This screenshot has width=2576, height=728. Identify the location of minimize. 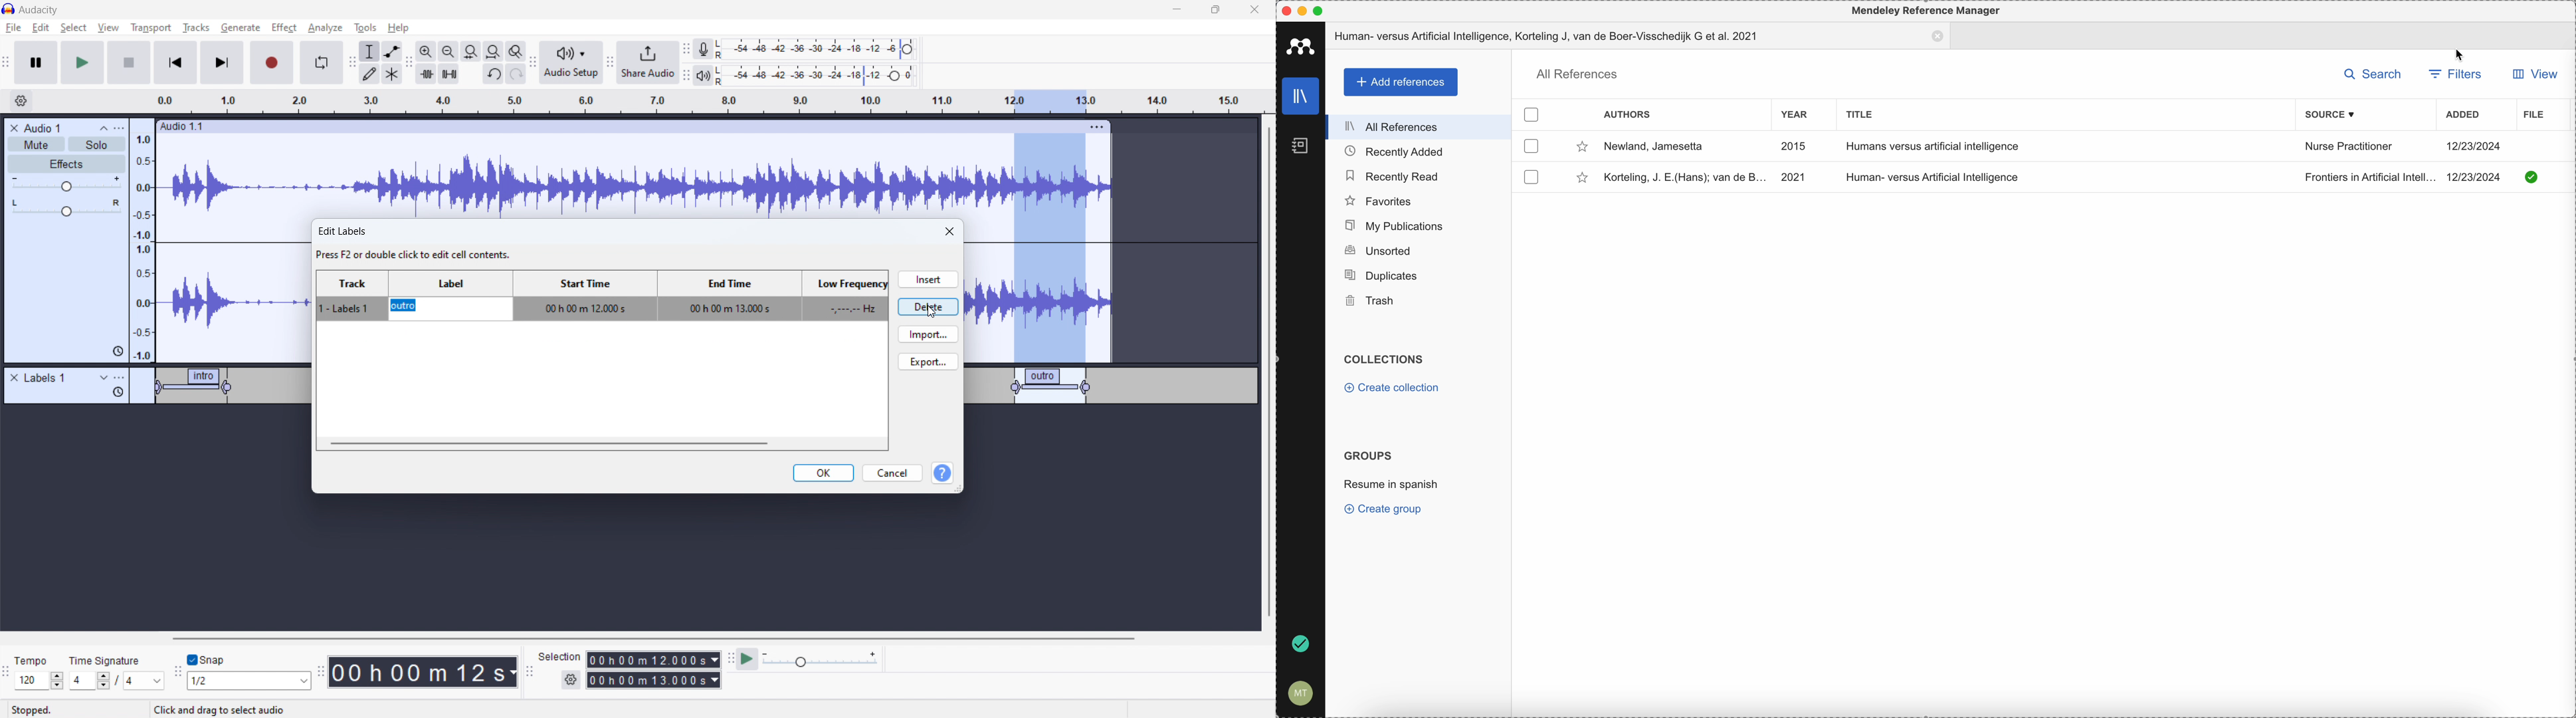
(1176, 10).